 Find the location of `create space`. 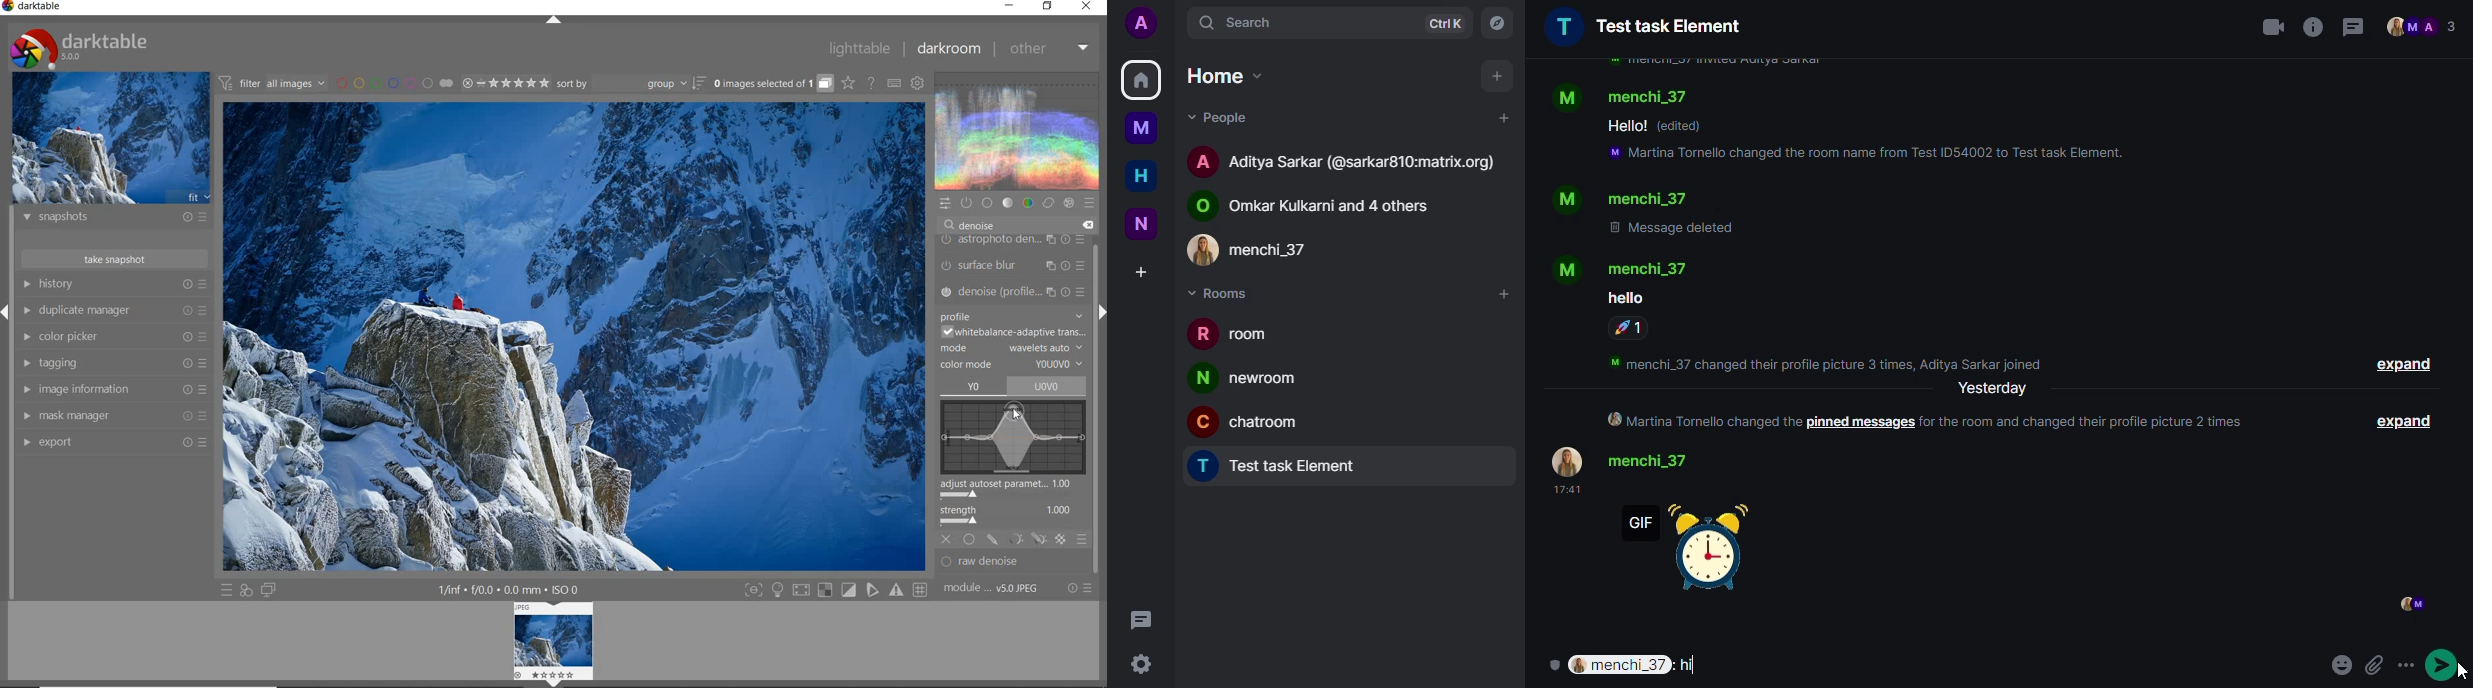

create space is located at coordinates (1139, 273).